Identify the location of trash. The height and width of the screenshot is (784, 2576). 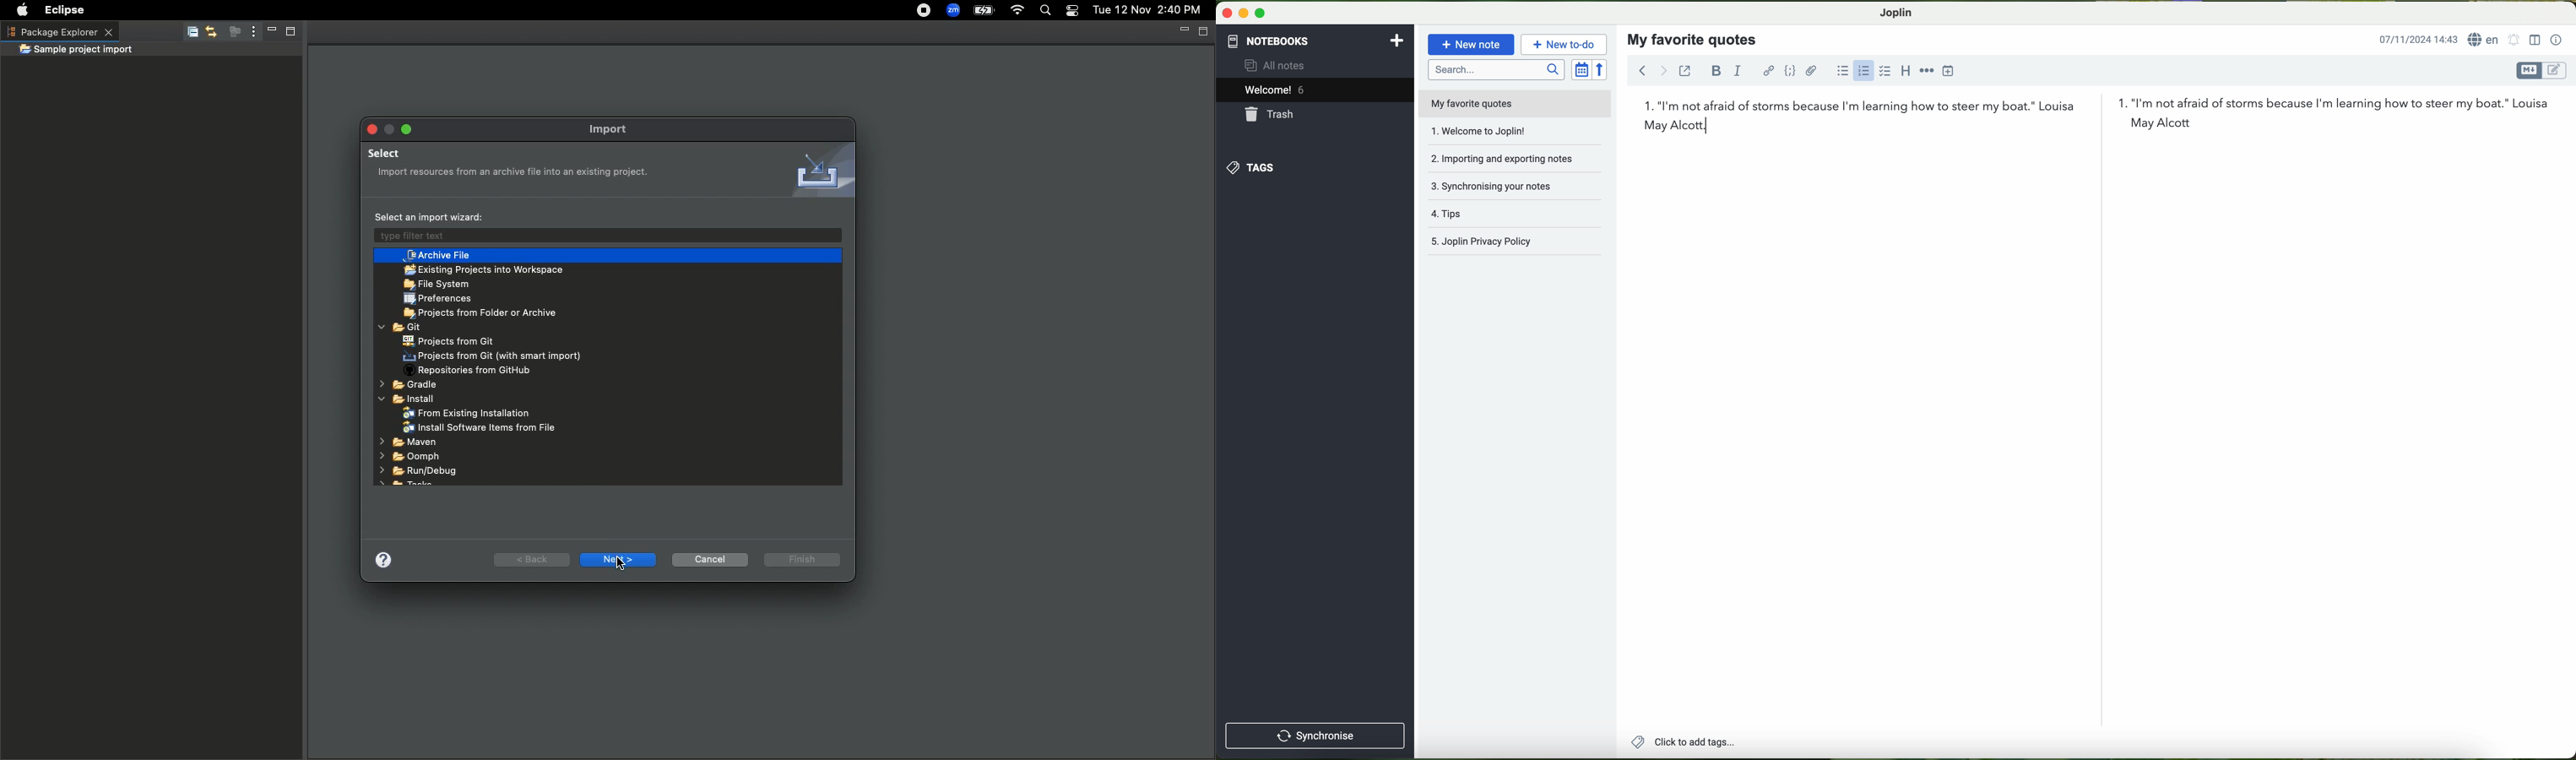
(1316, 115).